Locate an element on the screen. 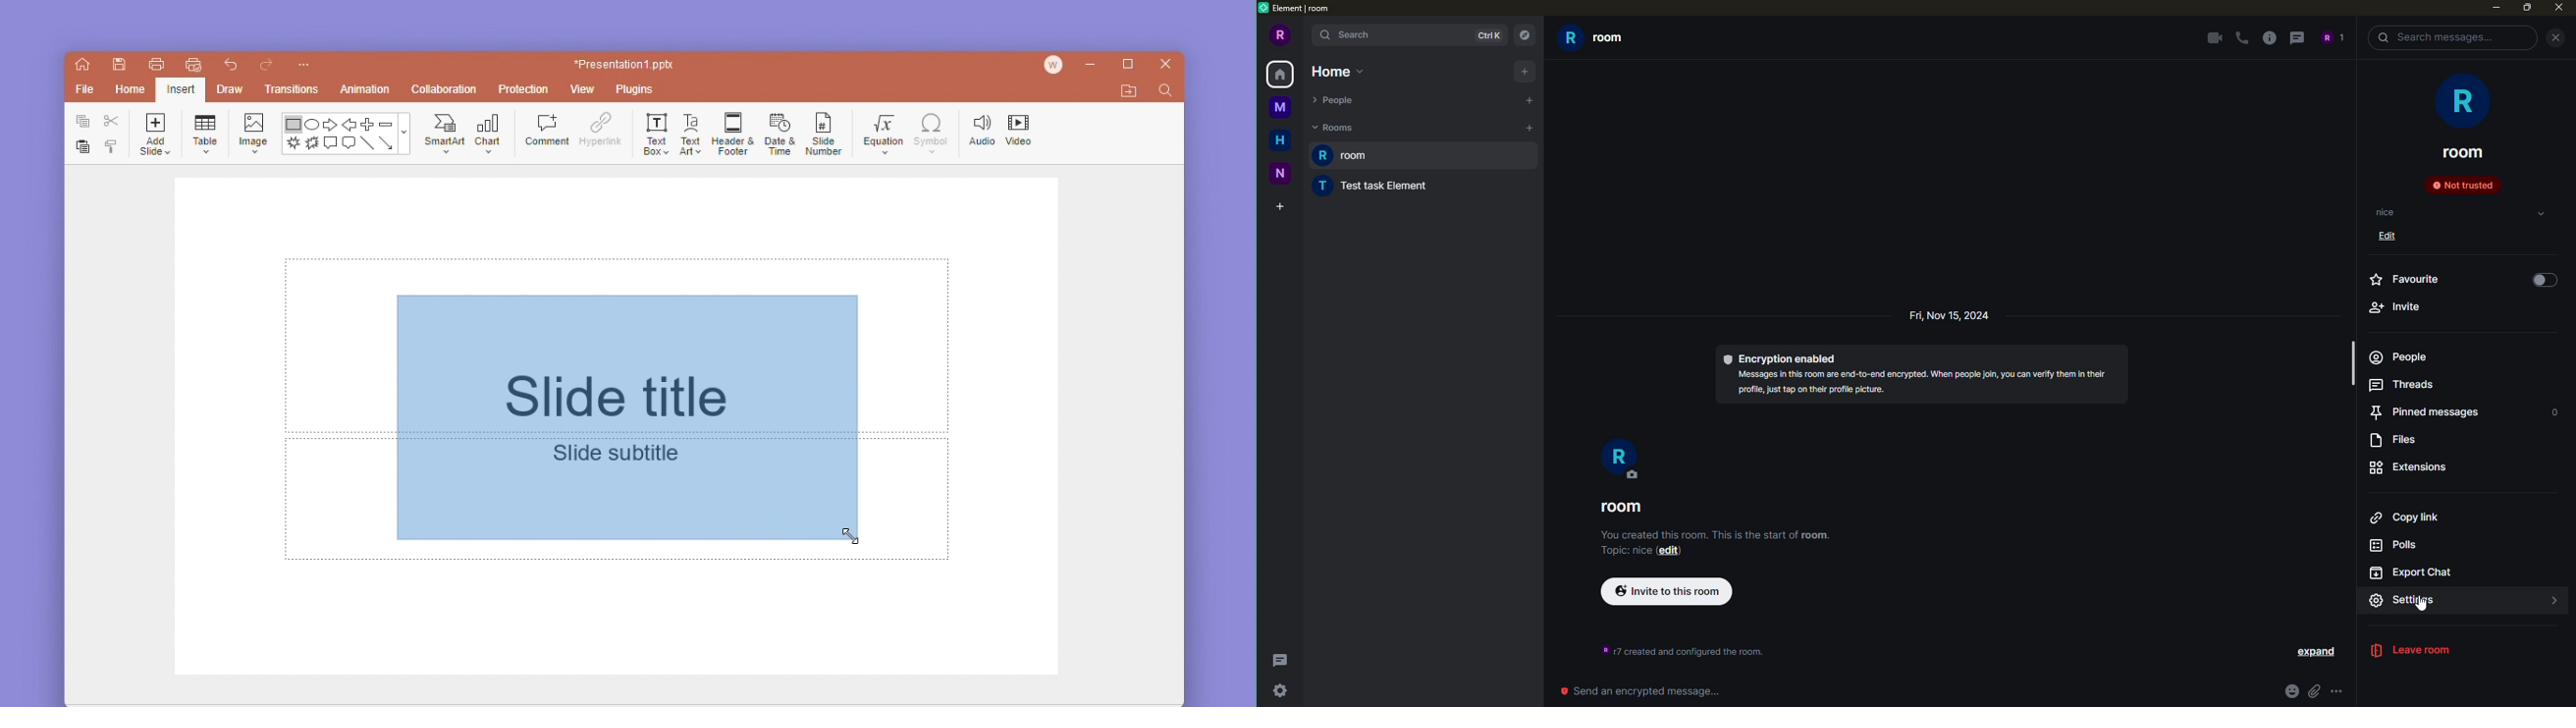 The width and height of the screenshot is (2576, 728). expand is located at coordinates (2553, 600).